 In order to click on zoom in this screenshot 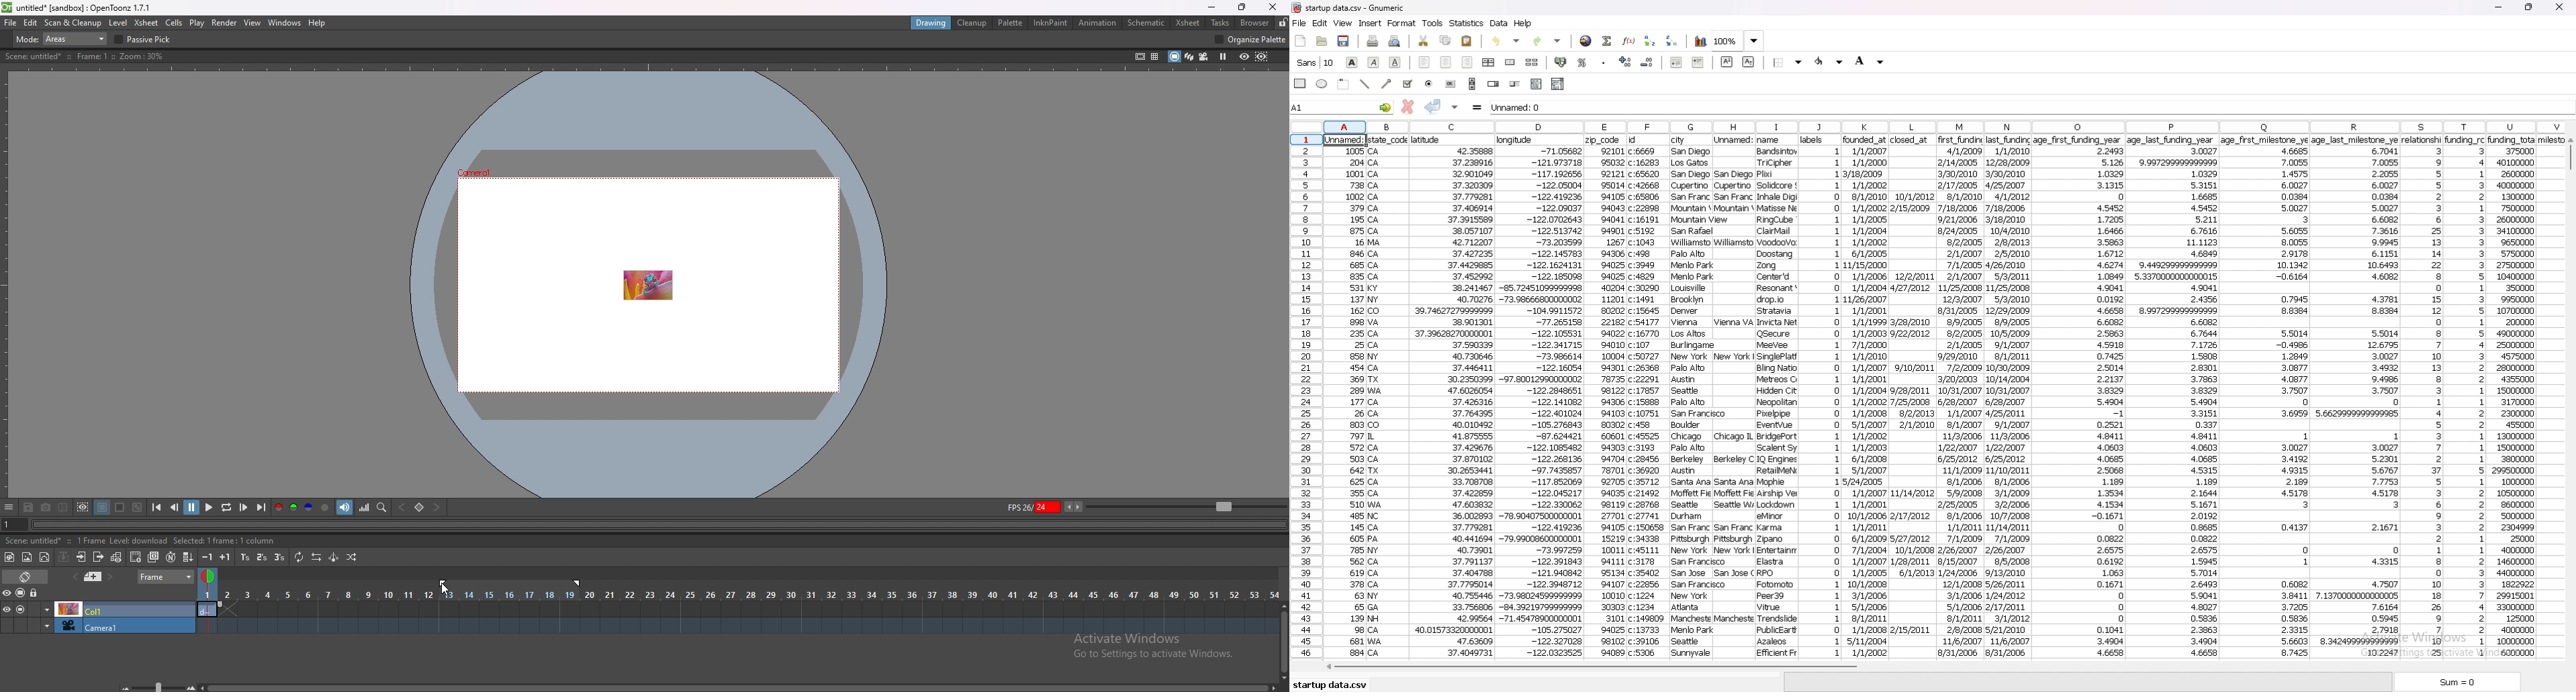, I will do `click(153, 685)`.